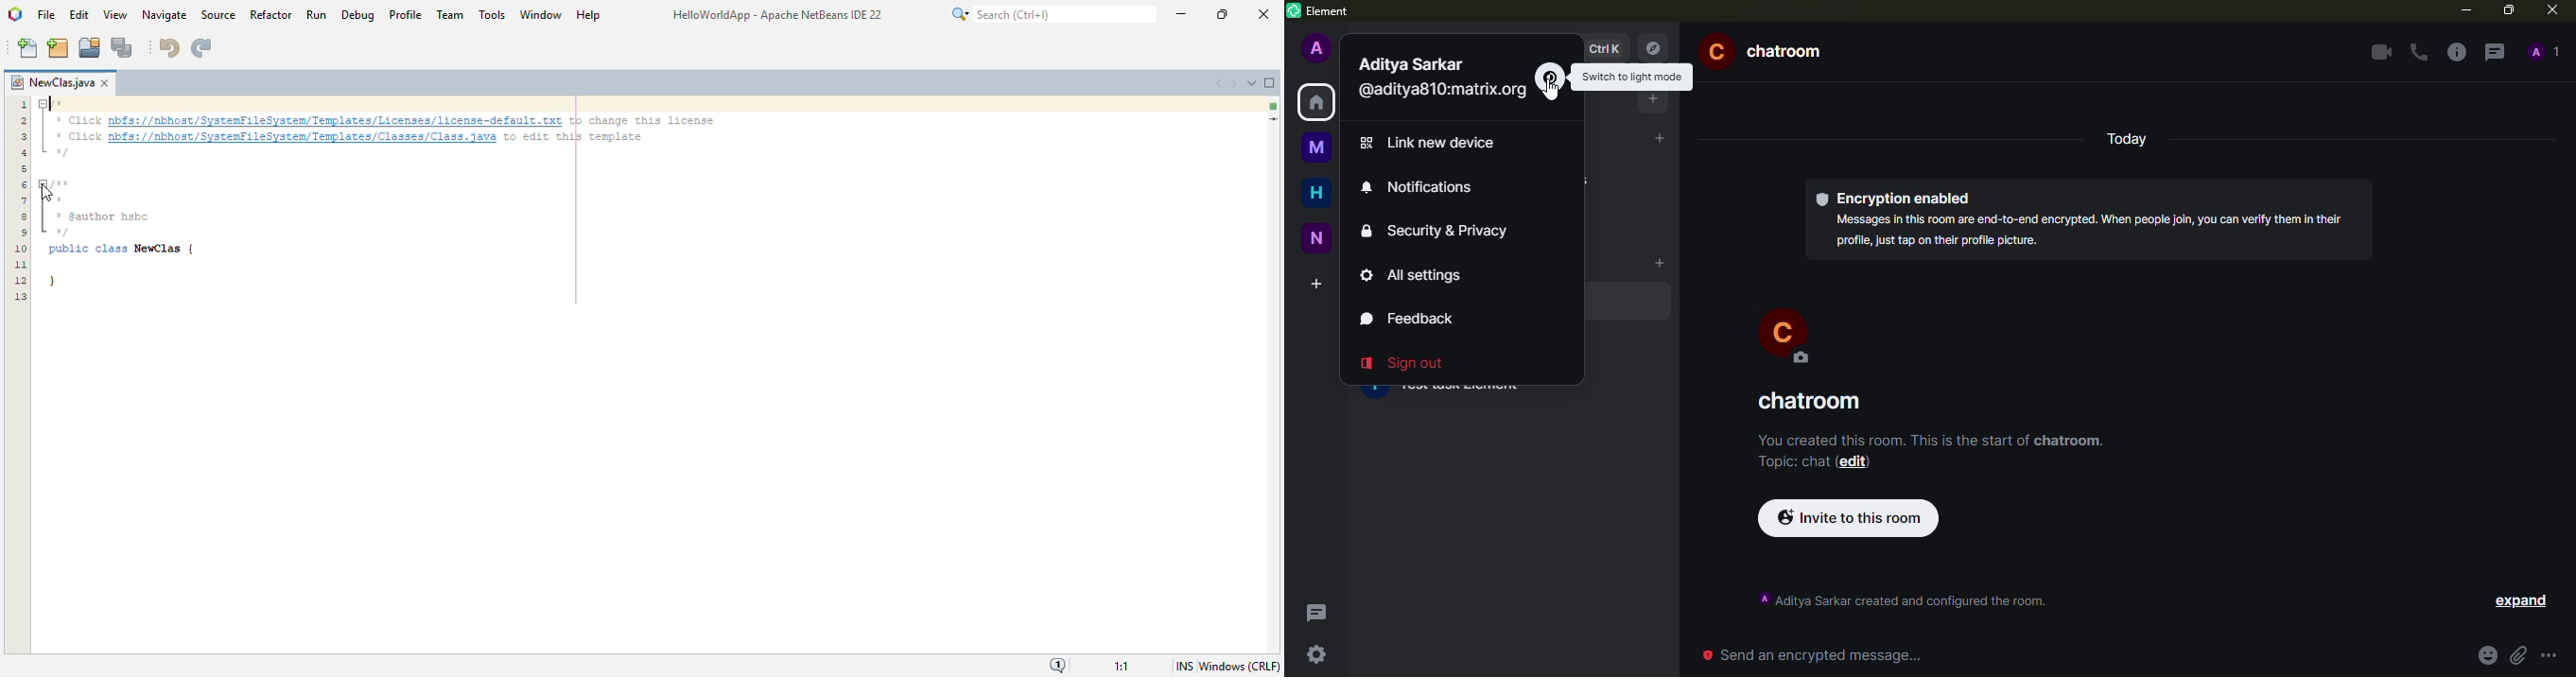  Describe the element at coordinates (41, 205) in the screenshot. I see `fold marker` at that location.